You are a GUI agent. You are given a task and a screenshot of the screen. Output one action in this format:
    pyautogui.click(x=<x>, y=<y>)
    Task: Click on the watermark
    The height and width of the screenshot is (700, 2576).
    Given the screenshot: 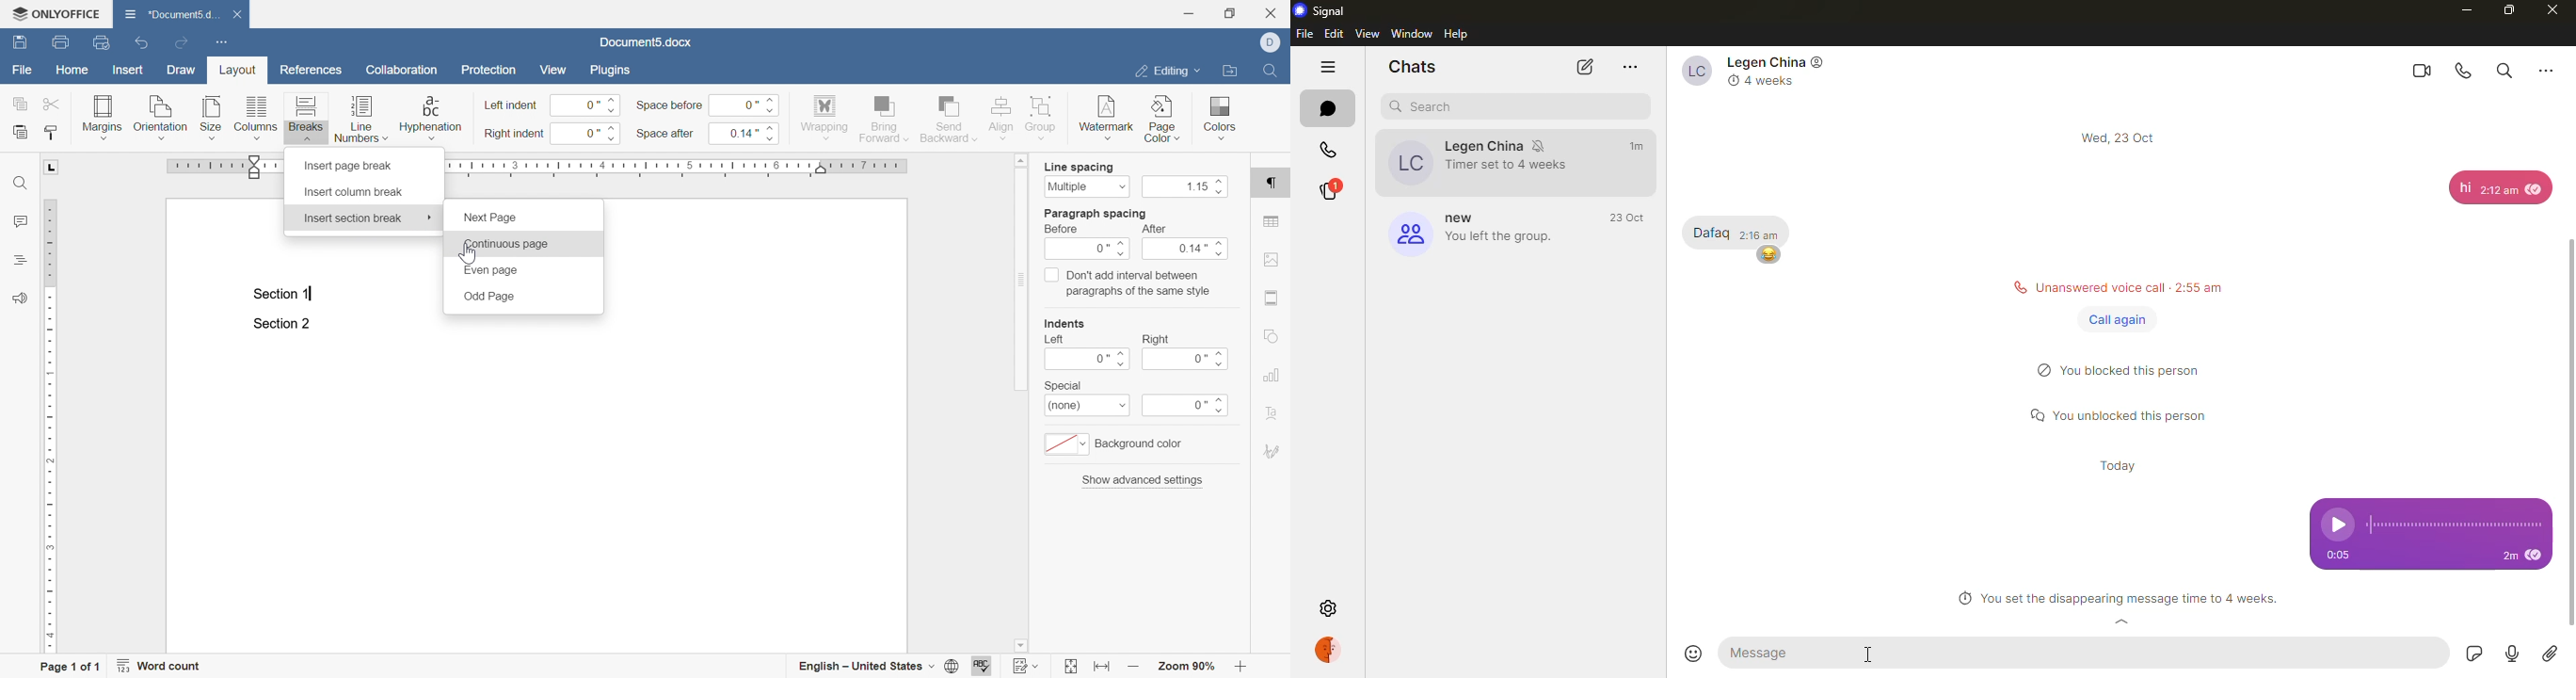 What is the action you would take?
    pyautogui.click(x=1105, y=120)
    